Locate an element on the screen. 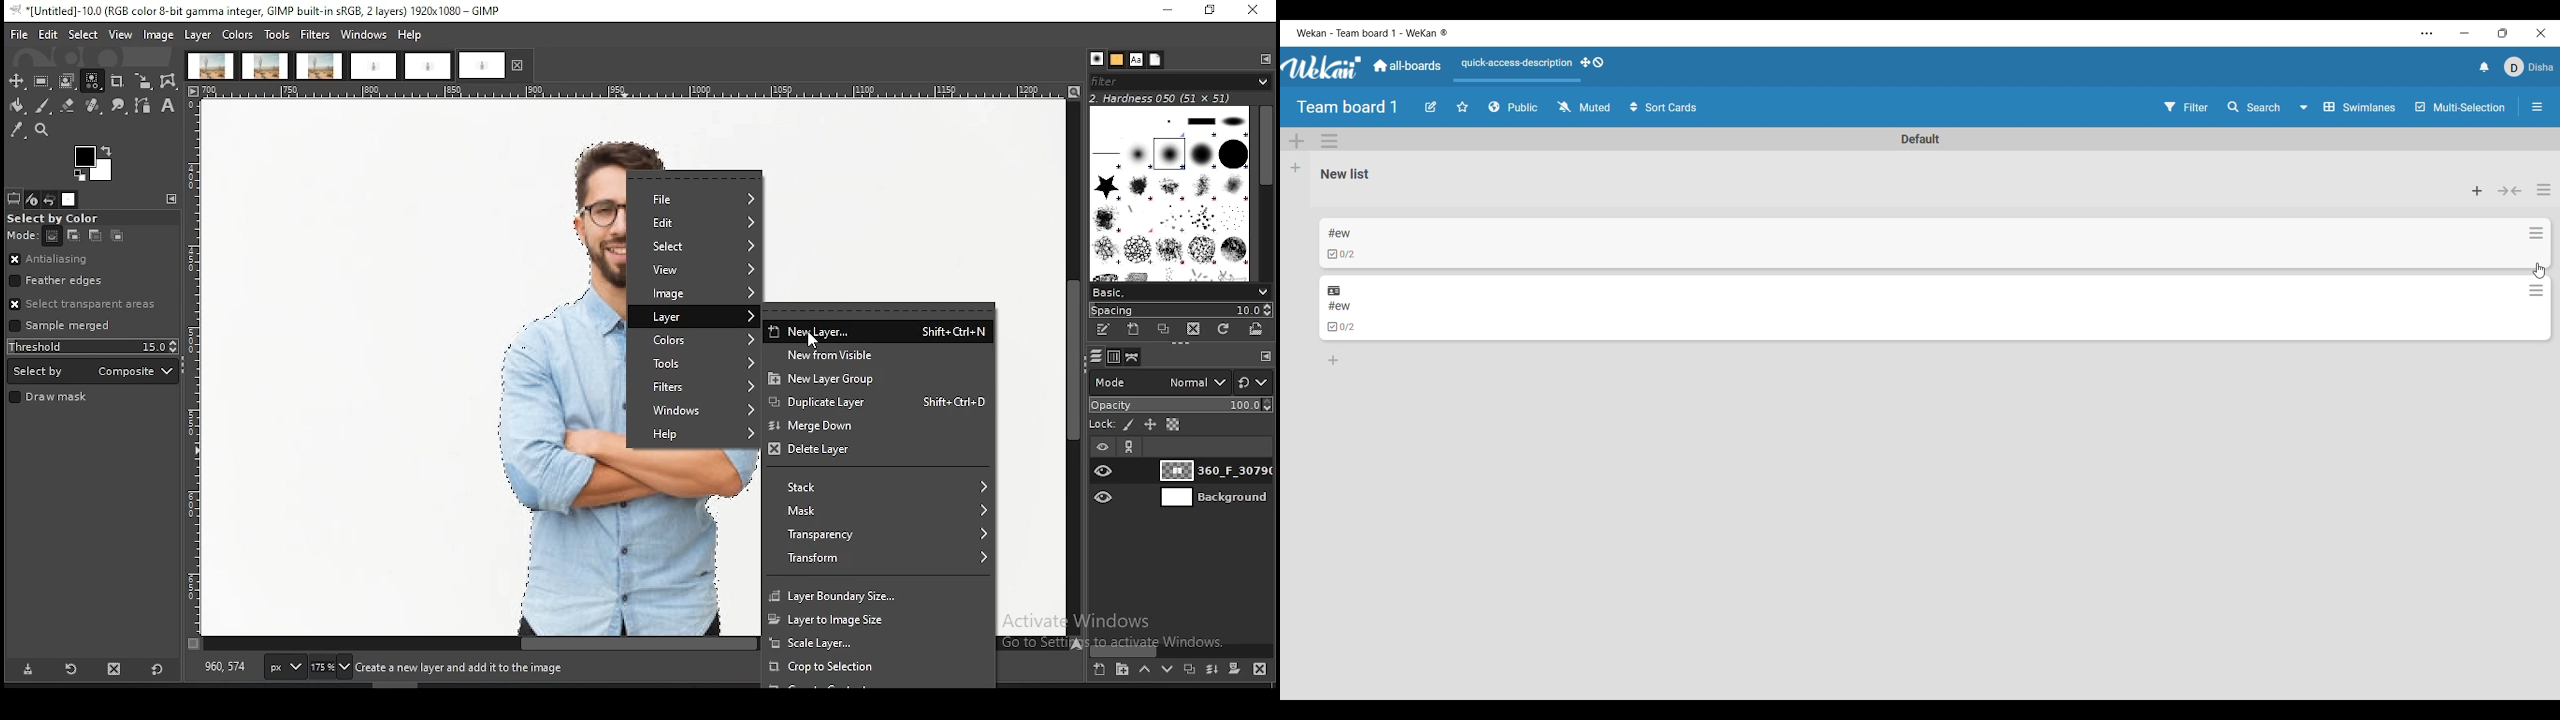 Image resolution: width=2576 pixels, height=728 pixels. More settings is located at coordinates (2427, 34).